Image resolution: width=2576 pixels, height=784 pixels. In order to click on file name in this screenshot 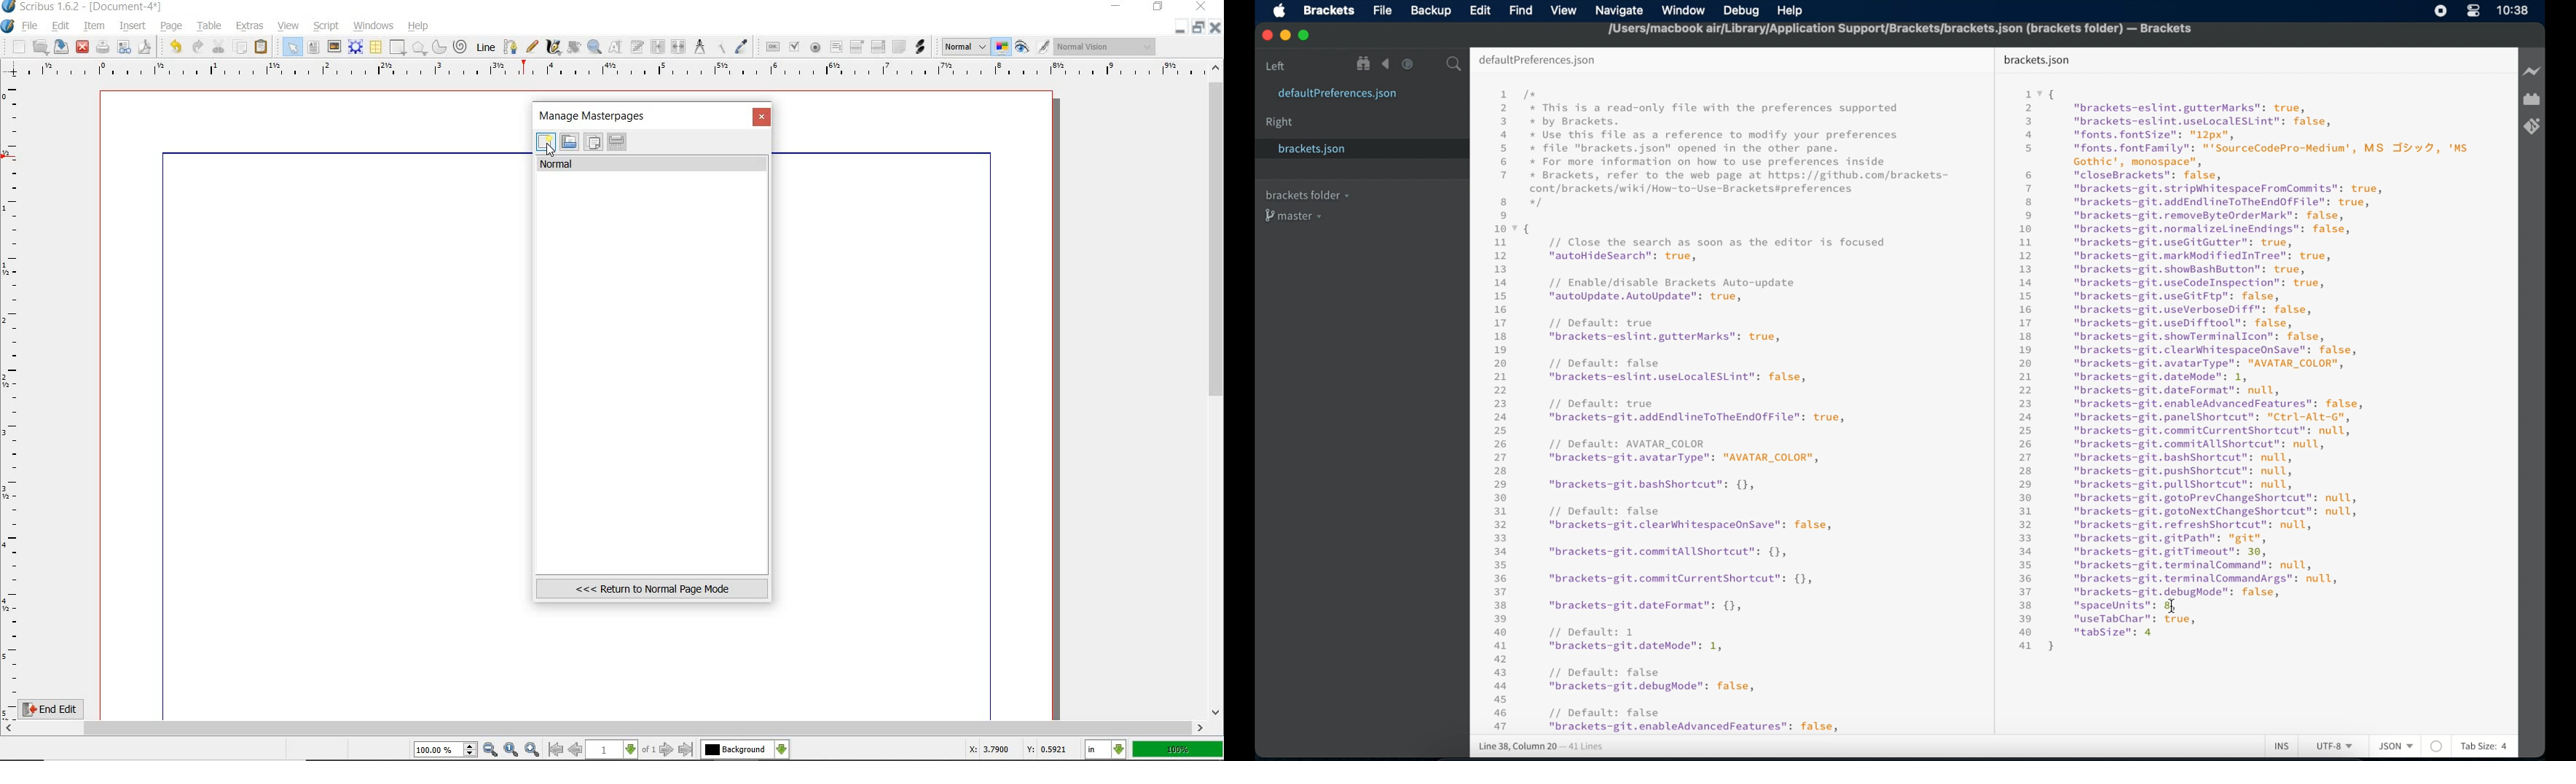, I will do `click(1901, 30)`.